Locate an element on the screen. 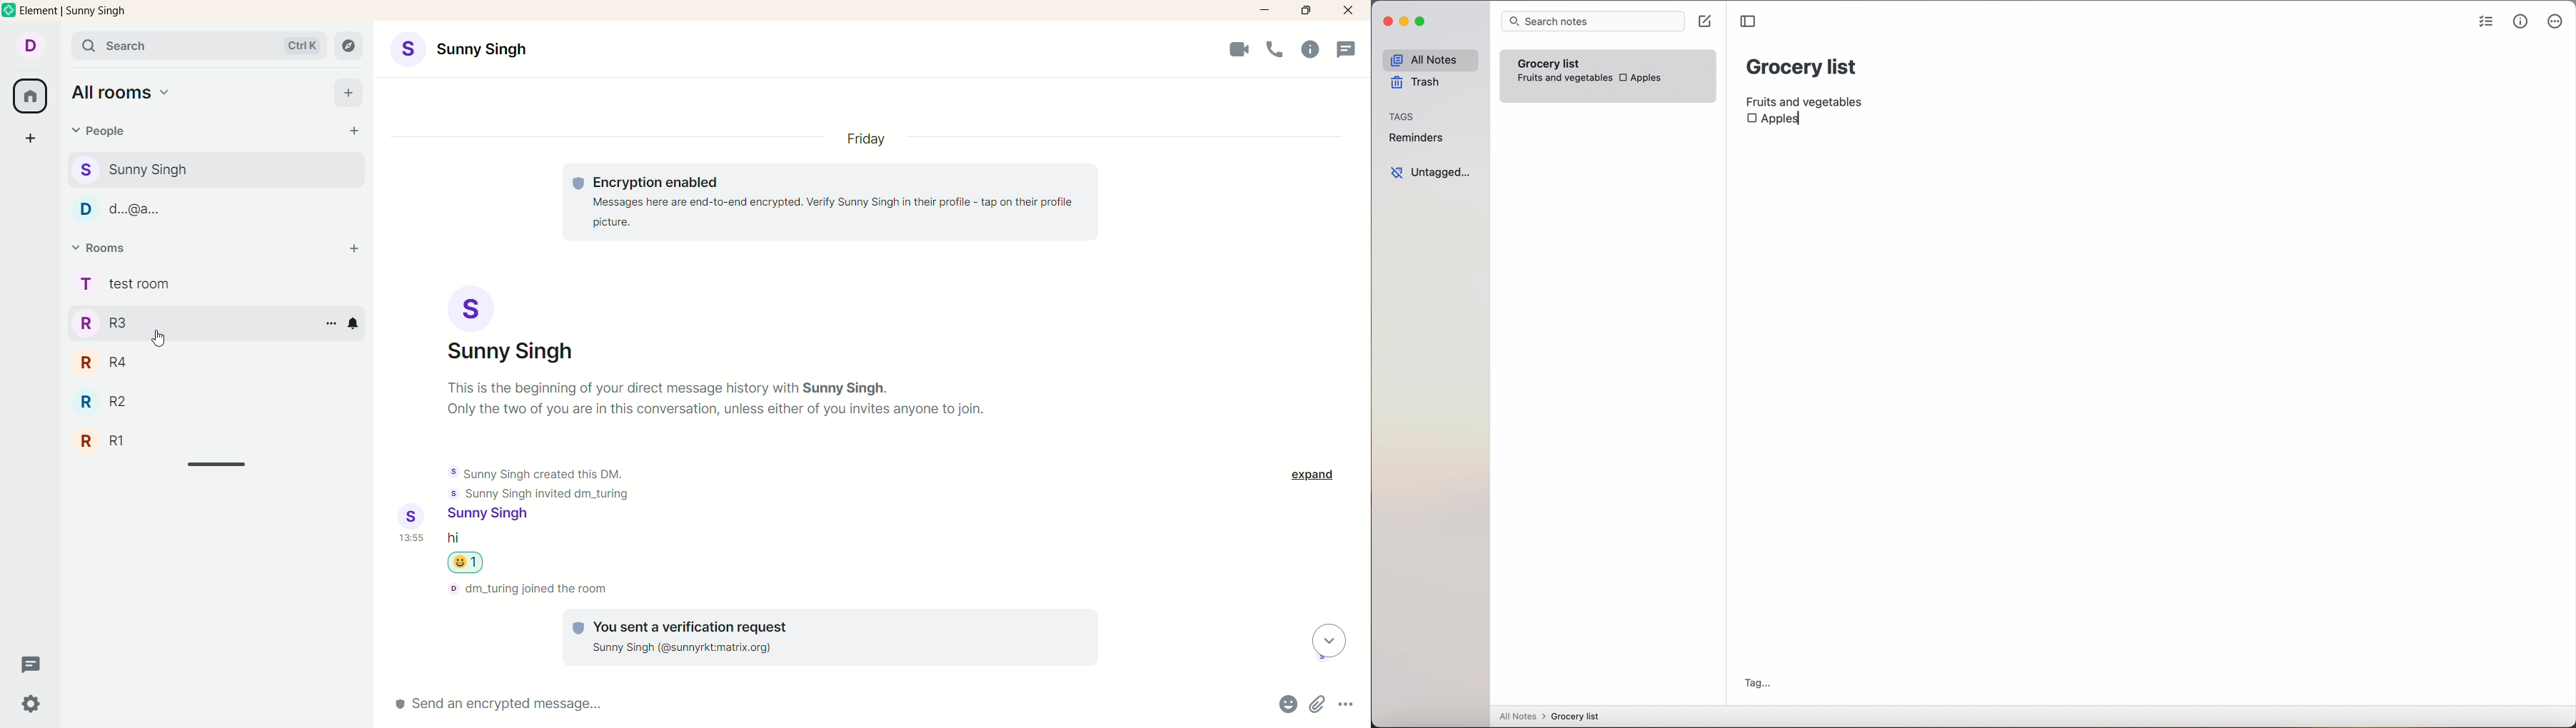  maximize Simplenote is located at coordinates (1423, 22).